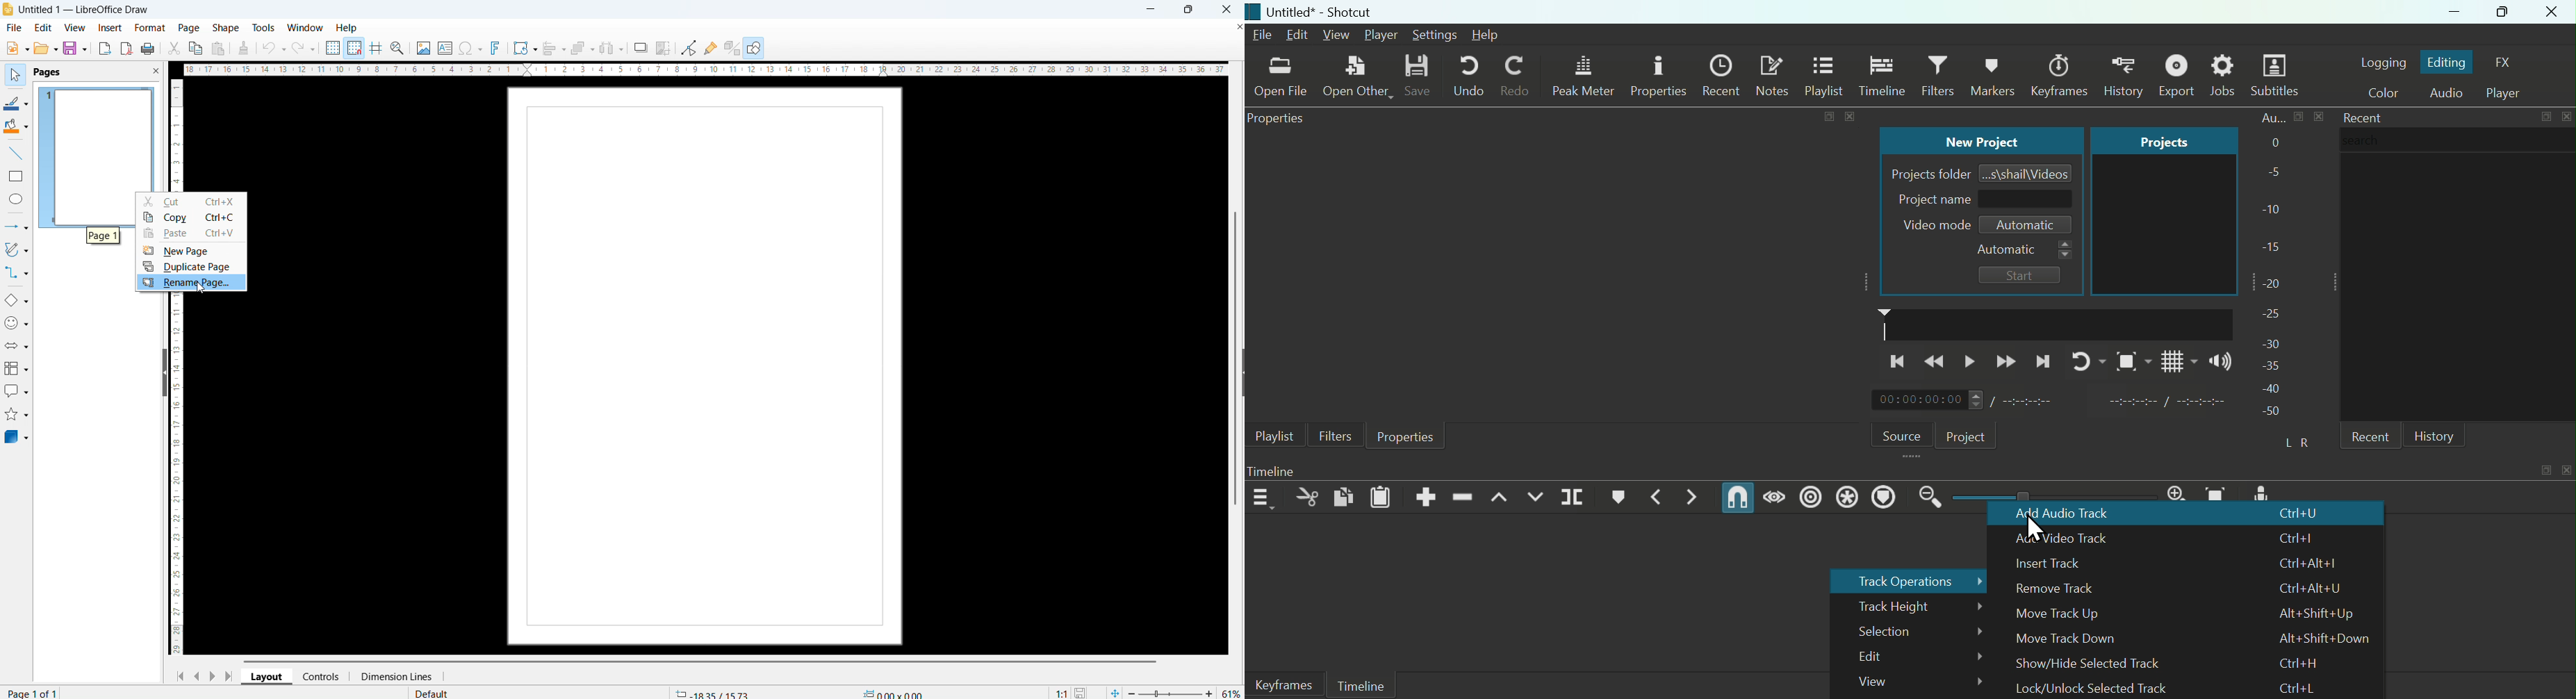  Describe the element at coordinates (2272, 173) in the screenshot. I see `-5` at that location.